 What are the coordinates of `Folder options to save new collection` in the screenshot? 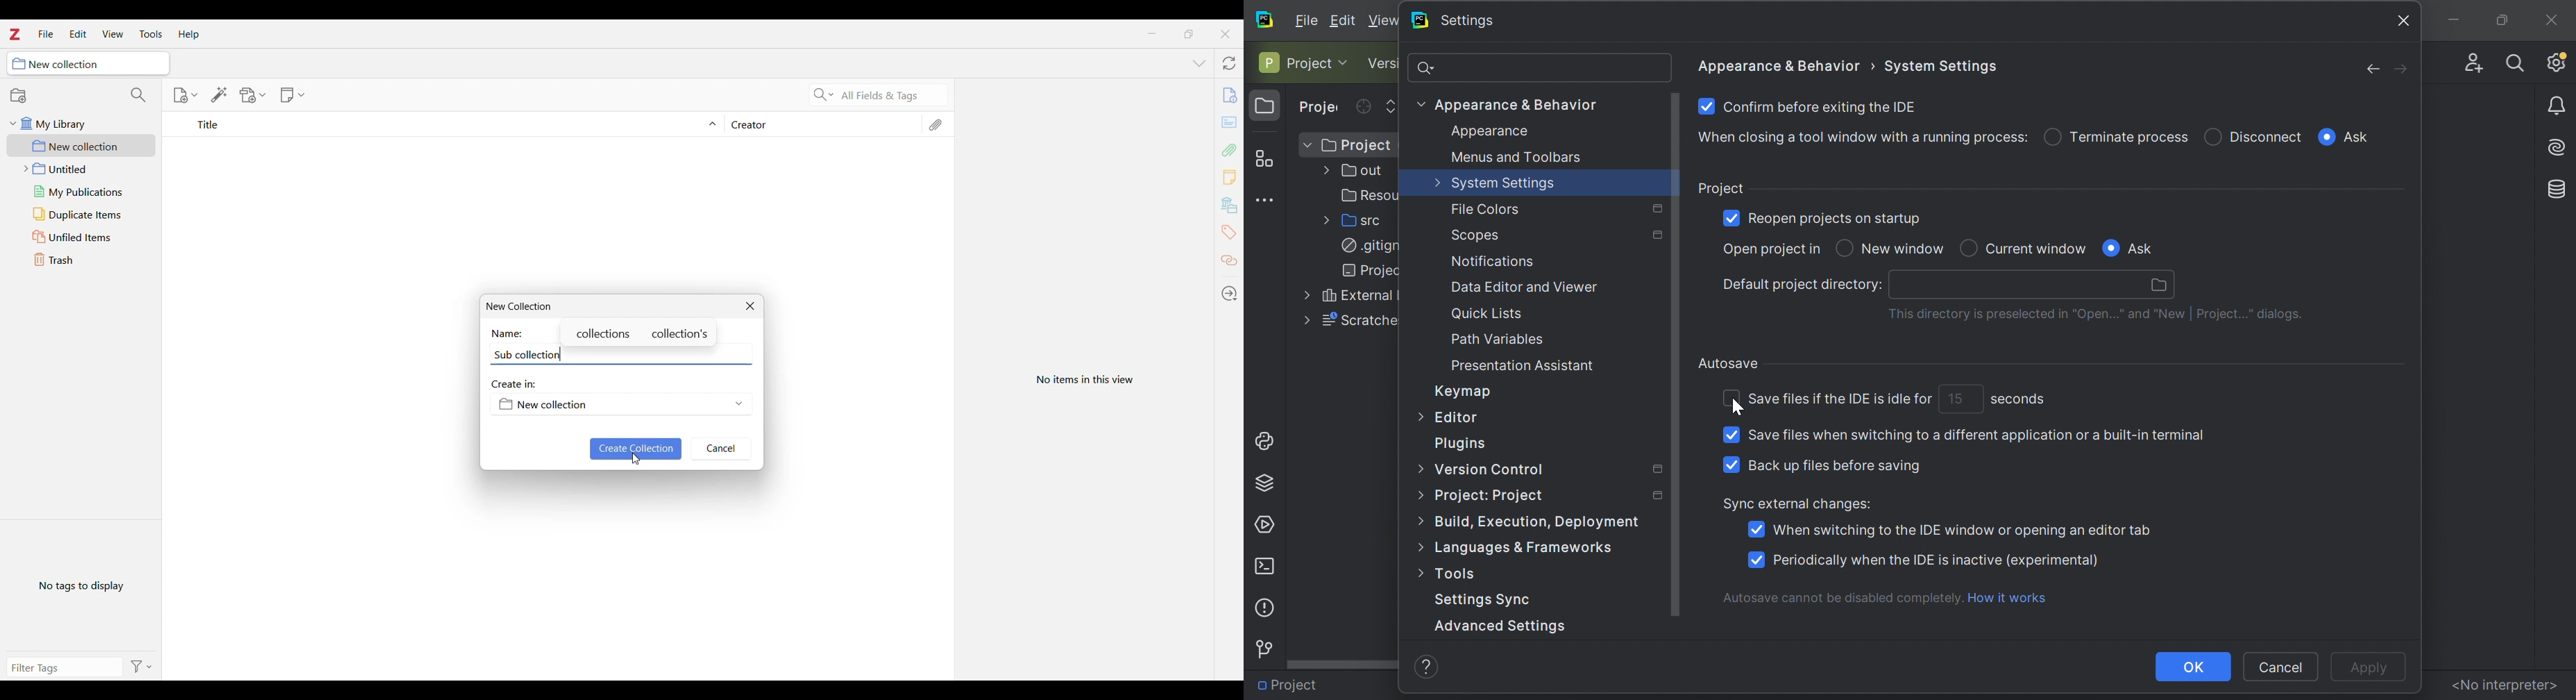 It's located at (620, 404).